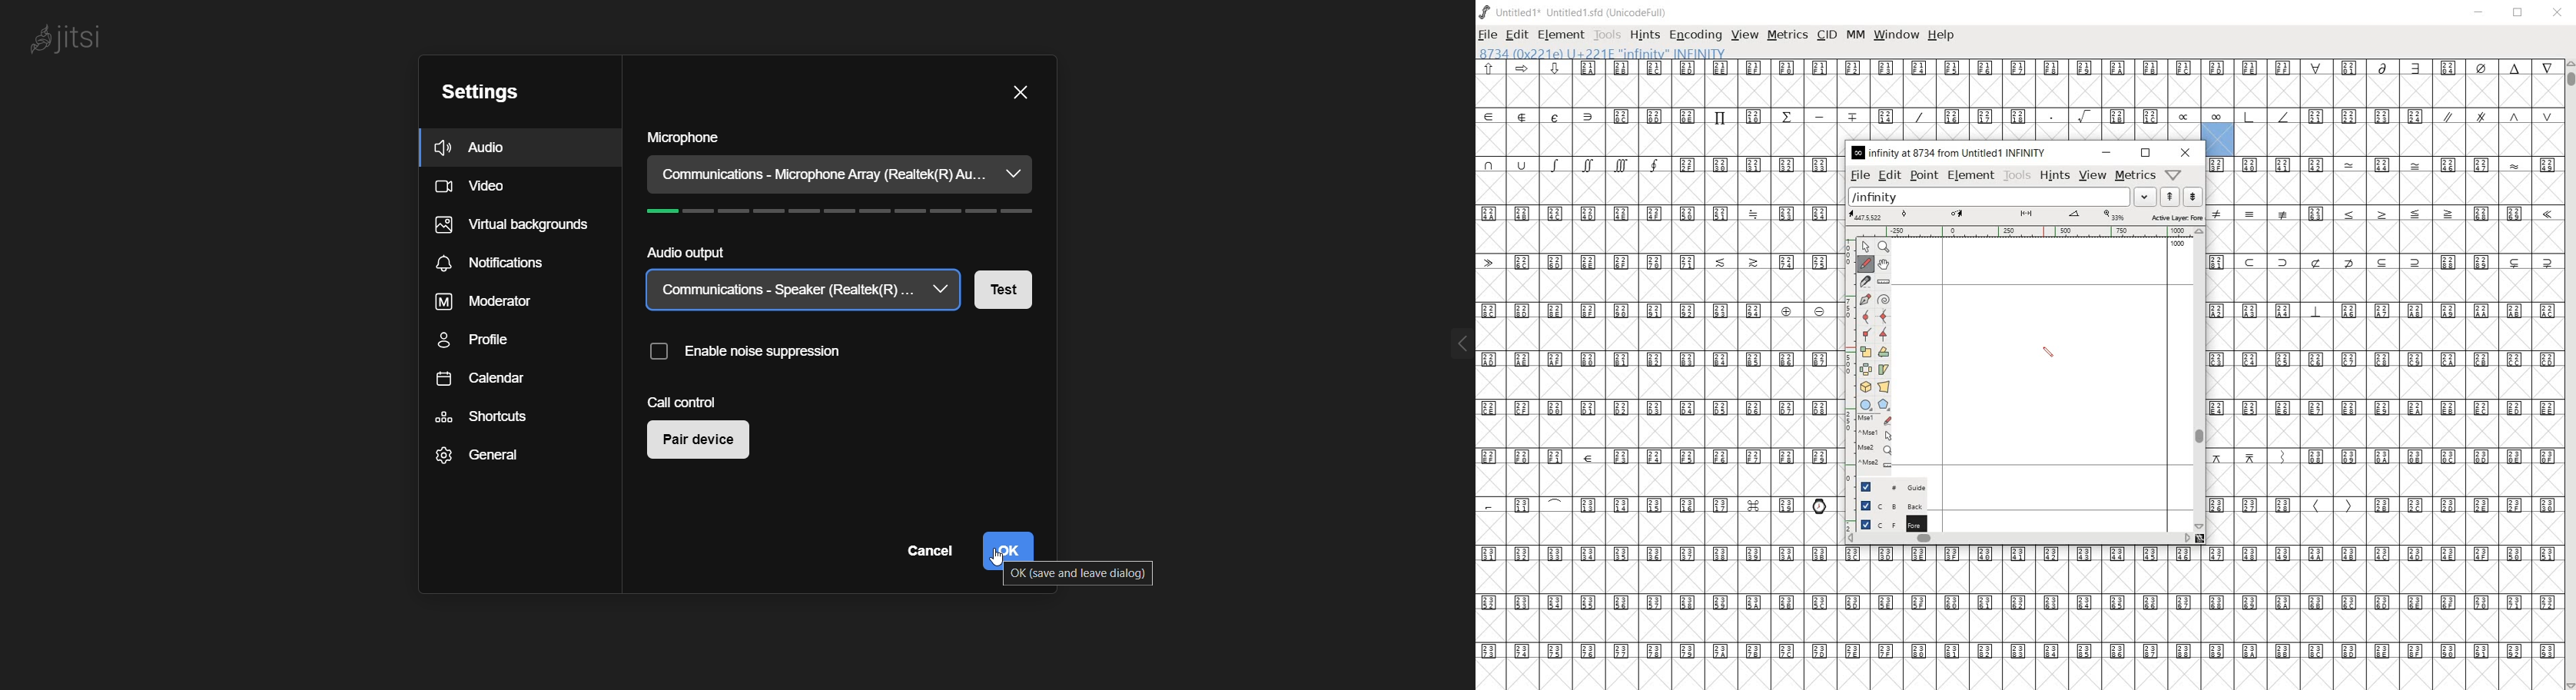 This screenshot has width=2576, height=700. Describe the element at coordinates (751, 357) in the screenshot. I see `enable noise suppression` at that location.